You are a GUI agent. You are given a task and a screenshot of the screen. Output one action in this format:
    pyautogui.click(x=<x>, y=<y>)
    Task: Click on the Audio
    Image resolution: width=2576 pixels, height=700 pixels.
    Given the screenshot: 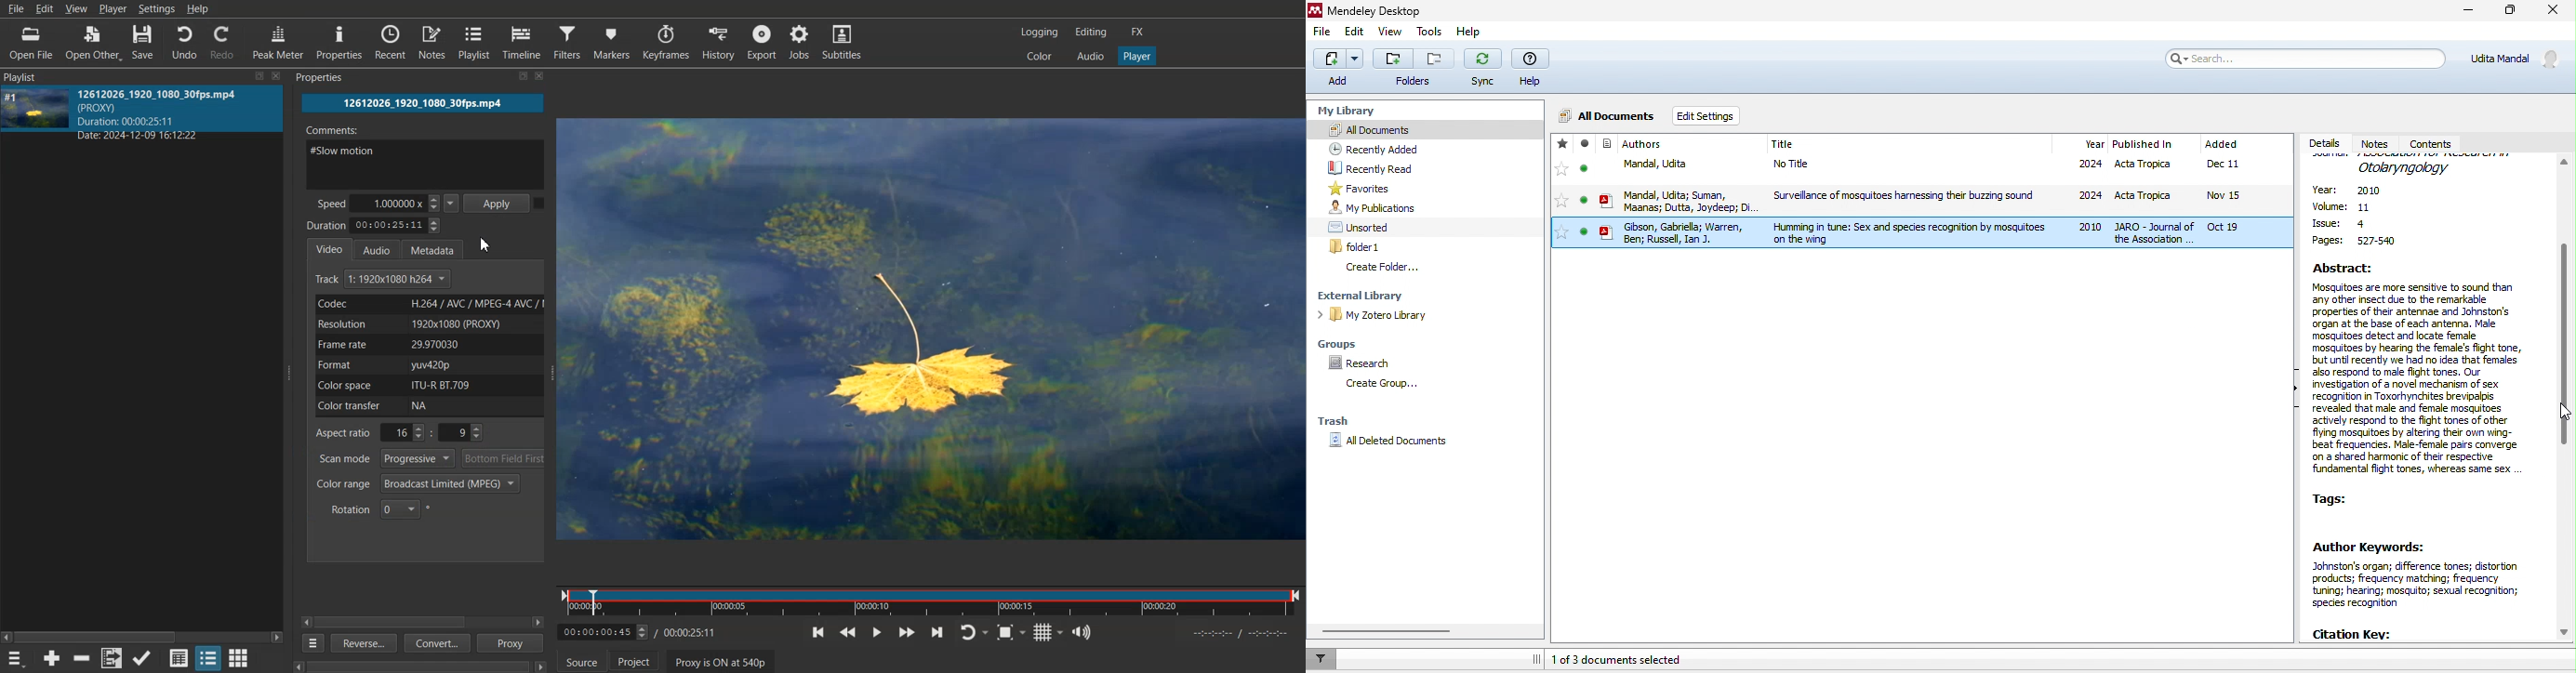 What is the action you would take?
    pyautogui.click(x=381, y=249)
    